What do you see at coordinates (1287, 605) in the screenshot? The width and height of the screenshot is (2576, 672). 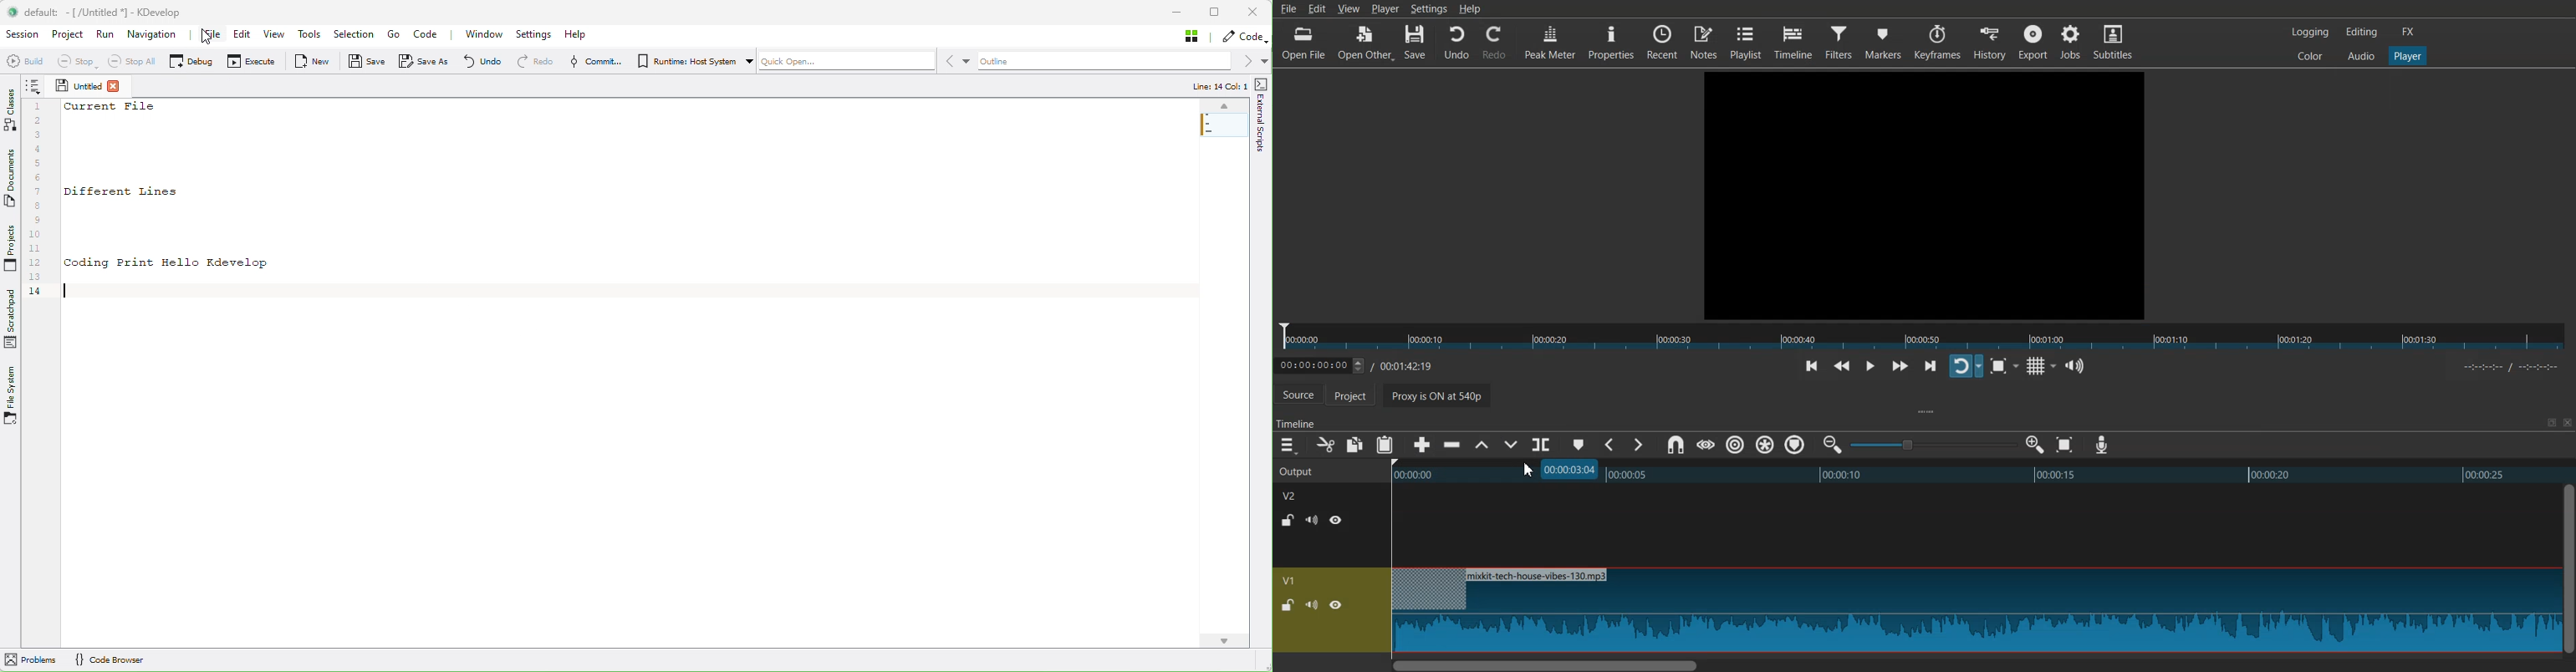 I see `Lock / UnLock` at bounding box center [1287, 605].